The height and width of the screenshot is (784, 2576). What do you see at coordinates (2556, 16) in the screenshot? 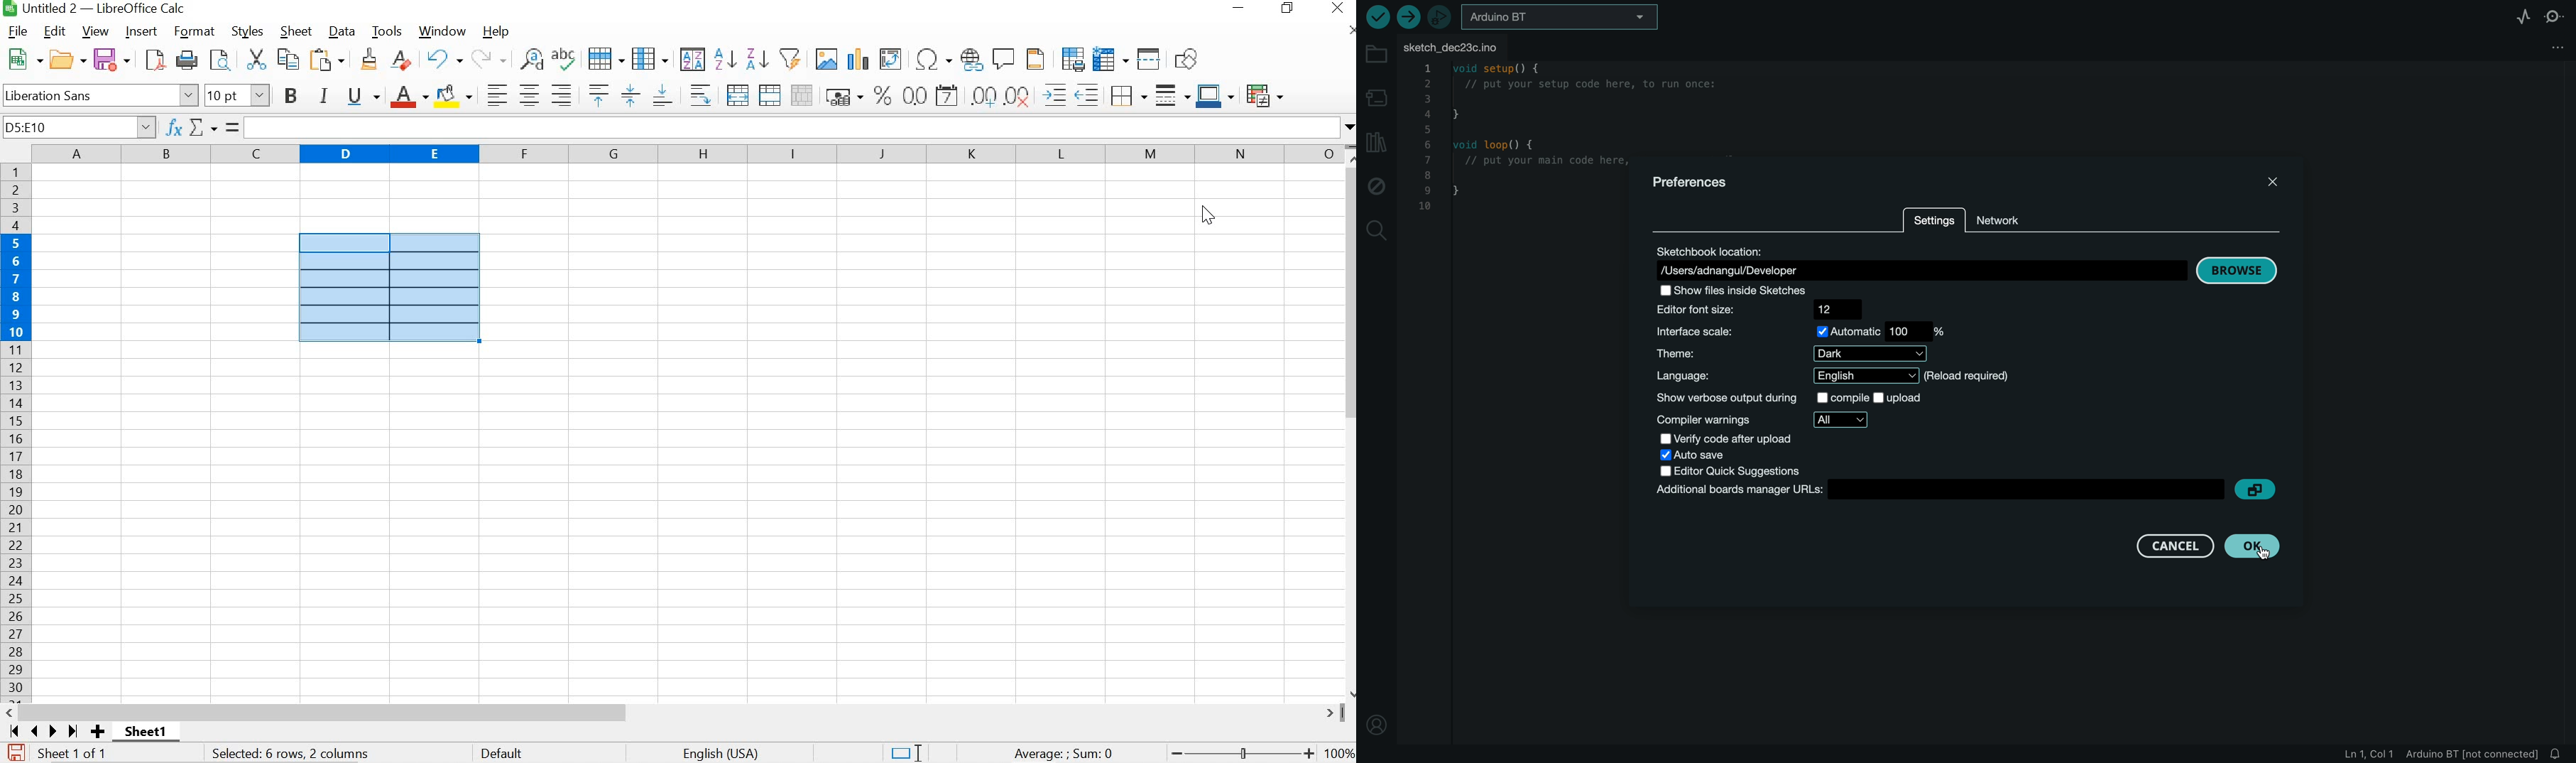
I see `serial monitor` at bounding box center [2556, 16].